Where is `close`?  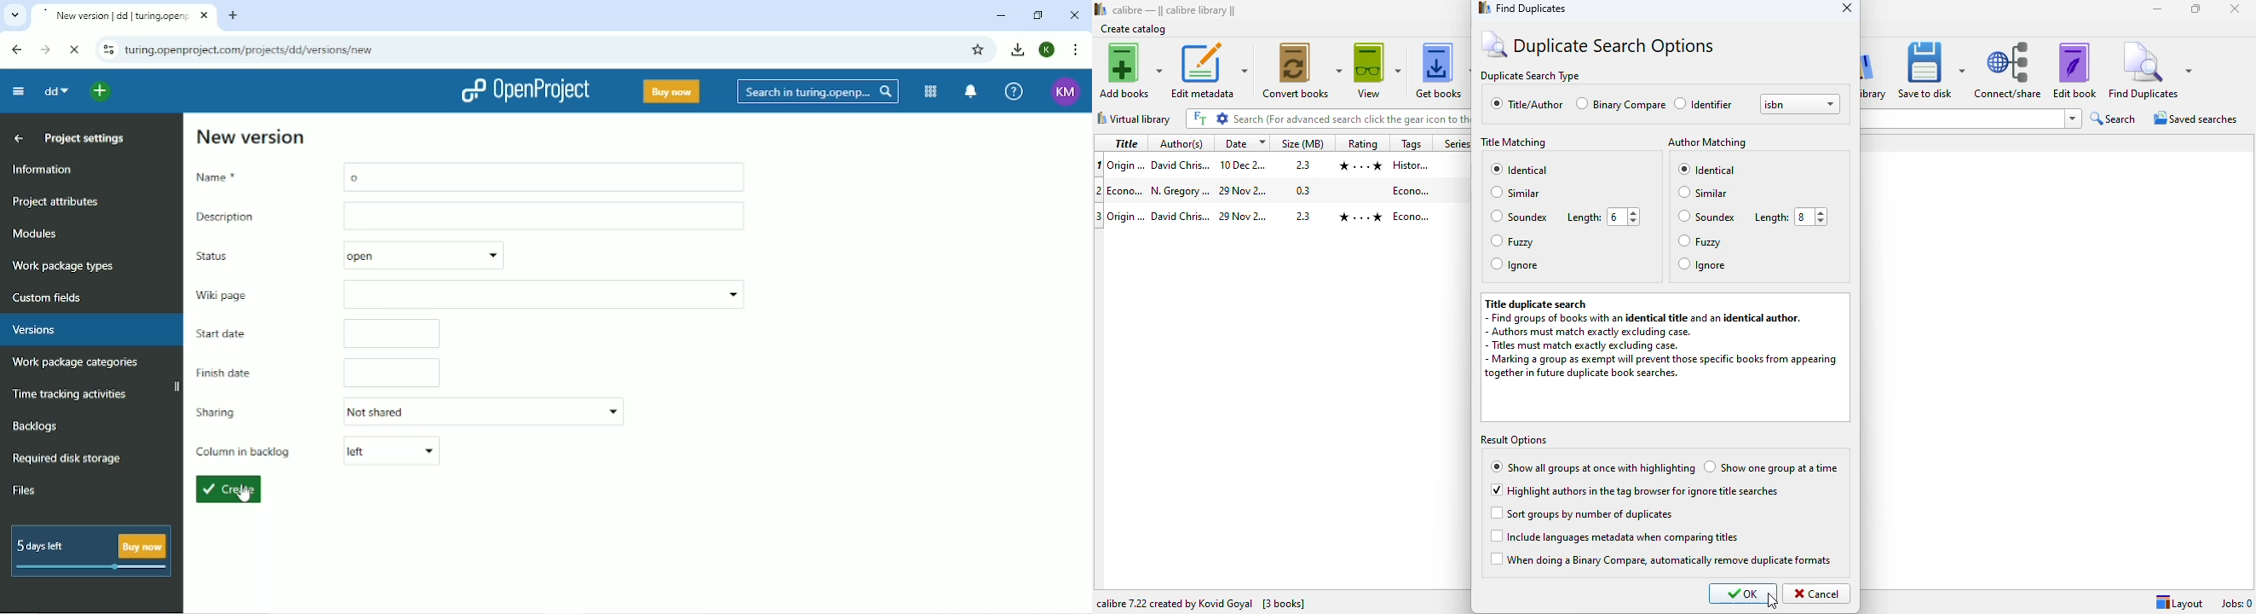
close is located at coordinates (1848, 8).